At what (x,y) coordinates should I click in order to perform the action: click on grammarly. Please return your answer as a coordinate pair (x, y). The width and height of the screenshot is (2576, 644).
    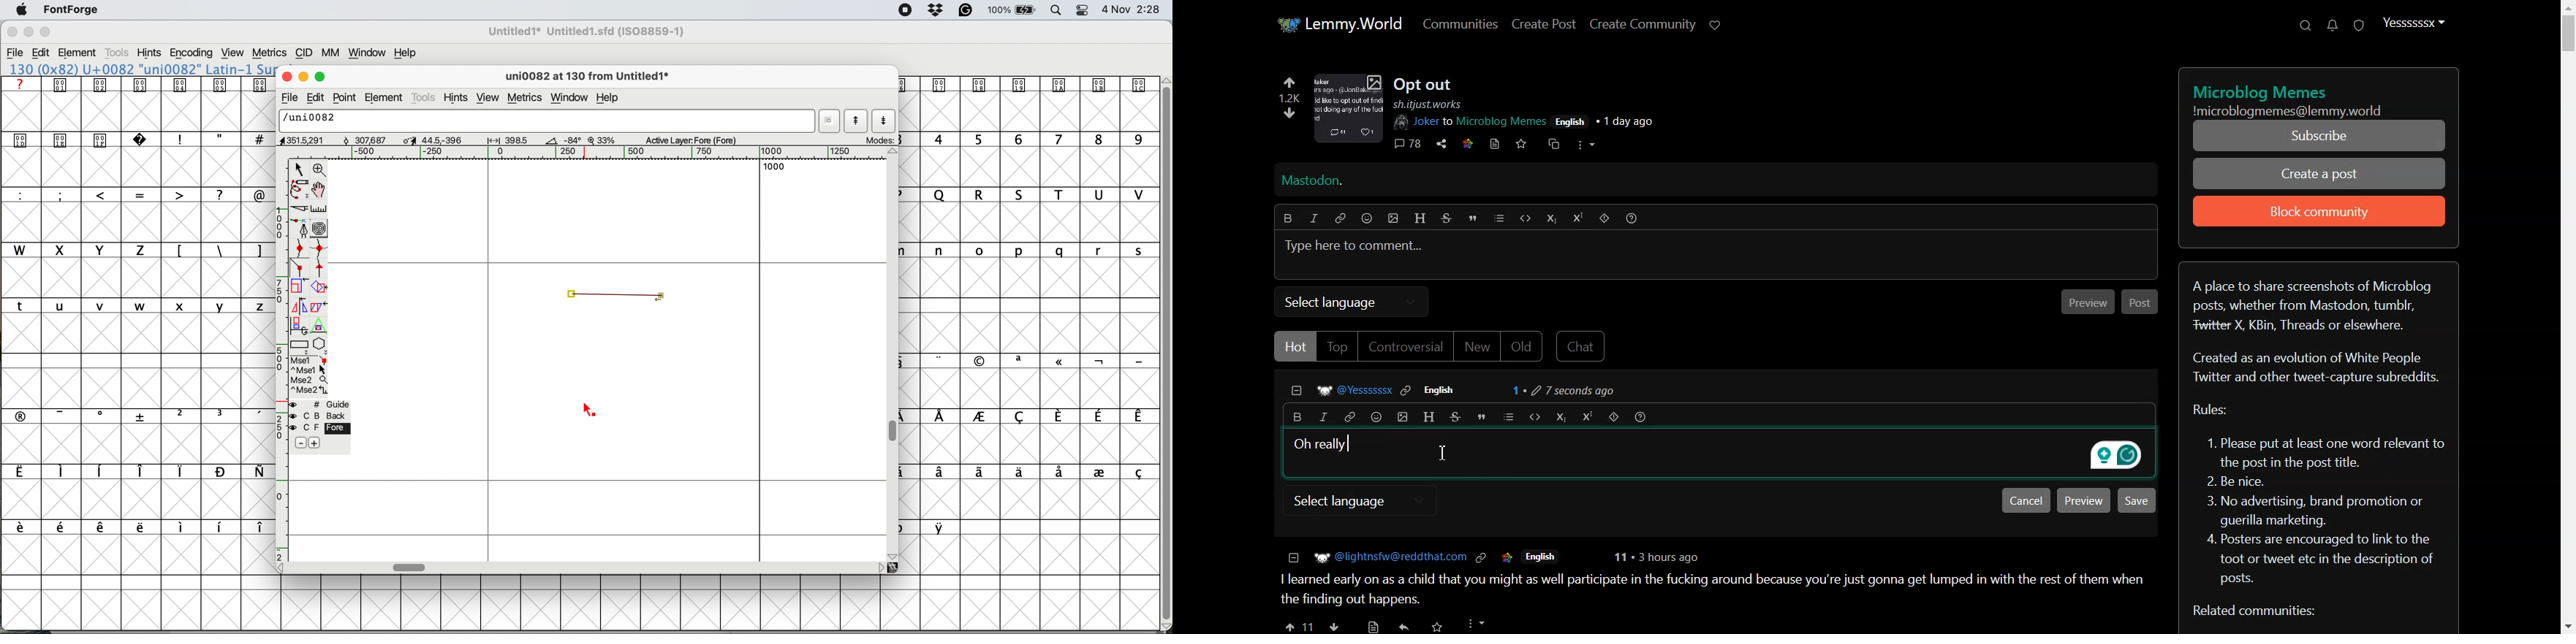
    Looking at the image, I should click on (967, 11).